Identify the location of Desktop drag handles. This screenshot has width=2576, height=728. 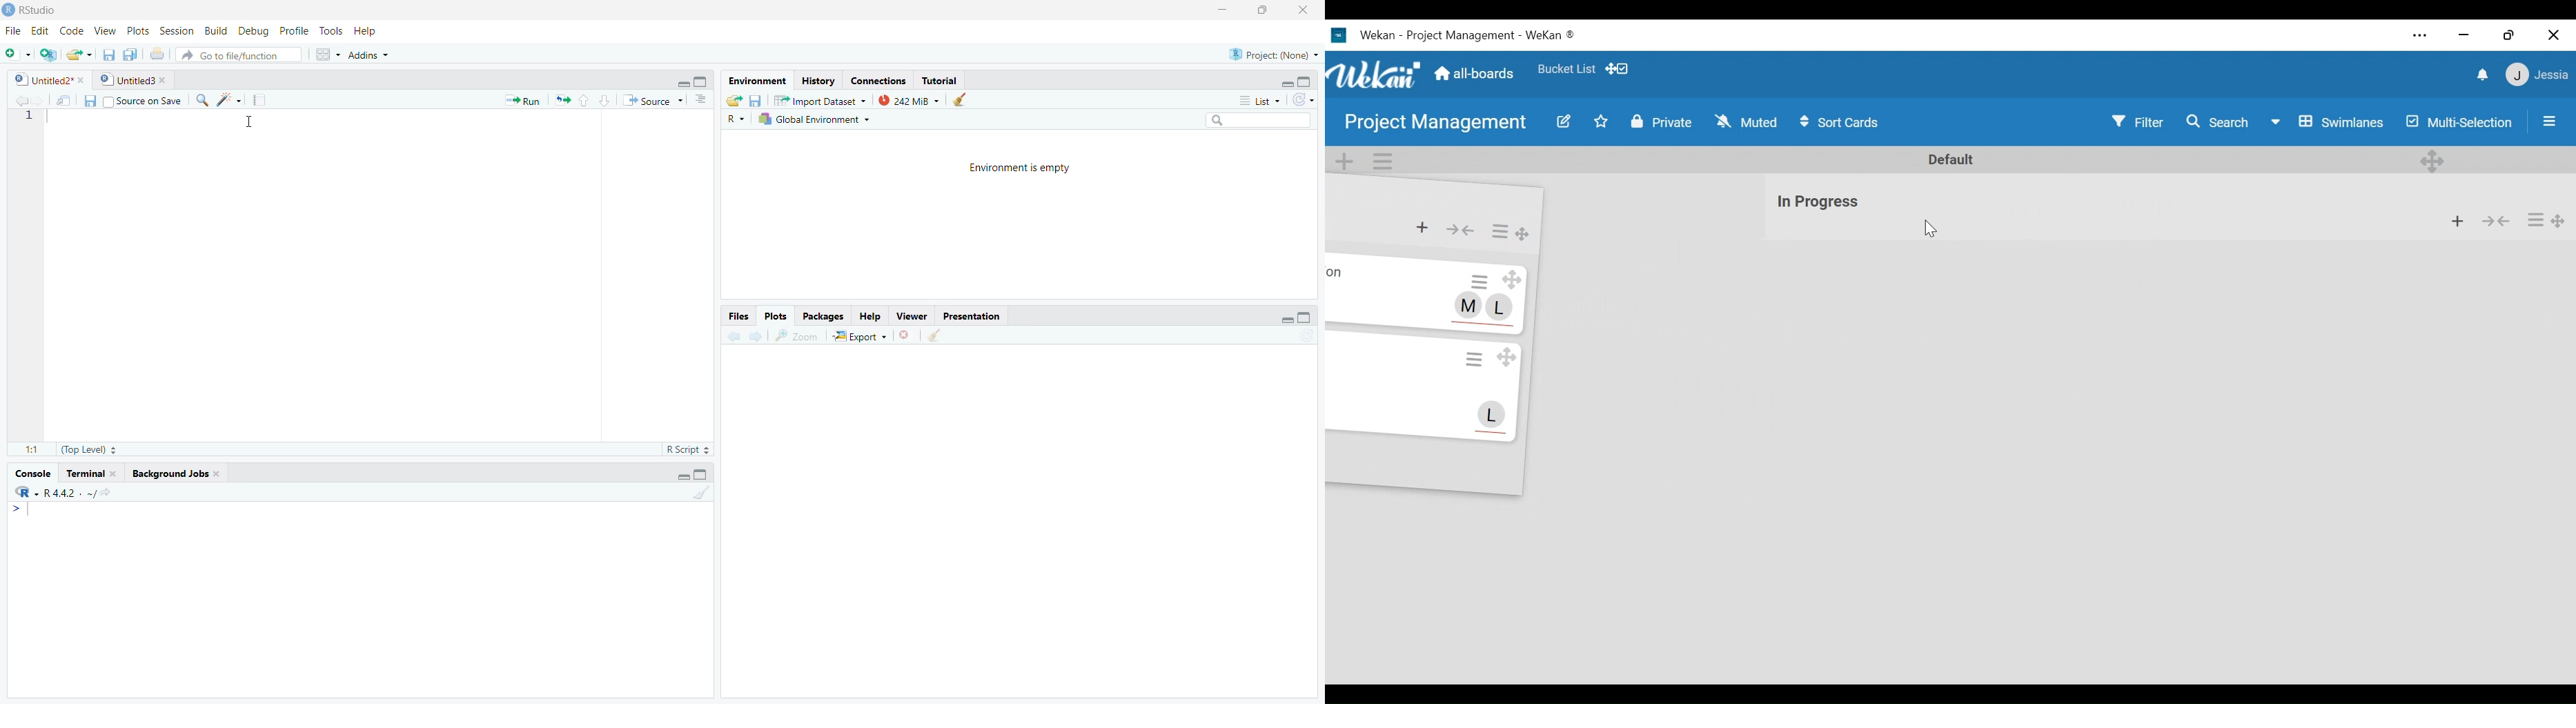
(2433, 160).